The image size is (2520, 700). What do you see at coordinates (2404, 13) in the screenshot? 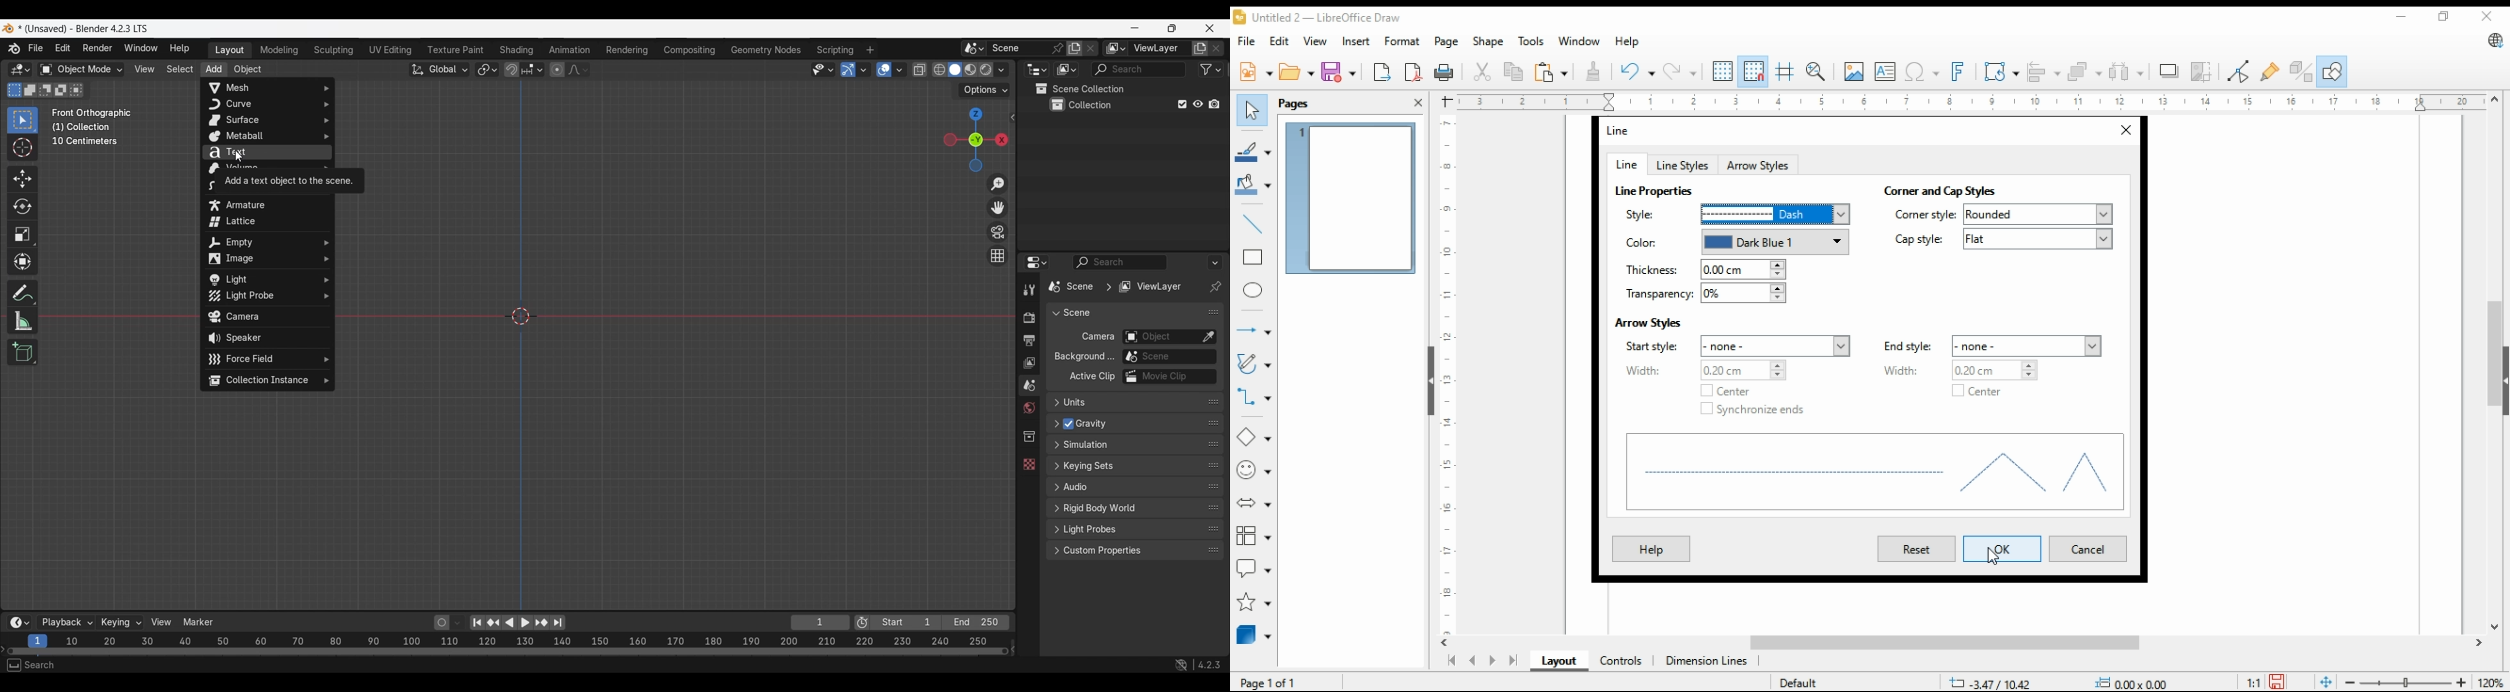
I see `minimize` at bounding box center [2404, 13].